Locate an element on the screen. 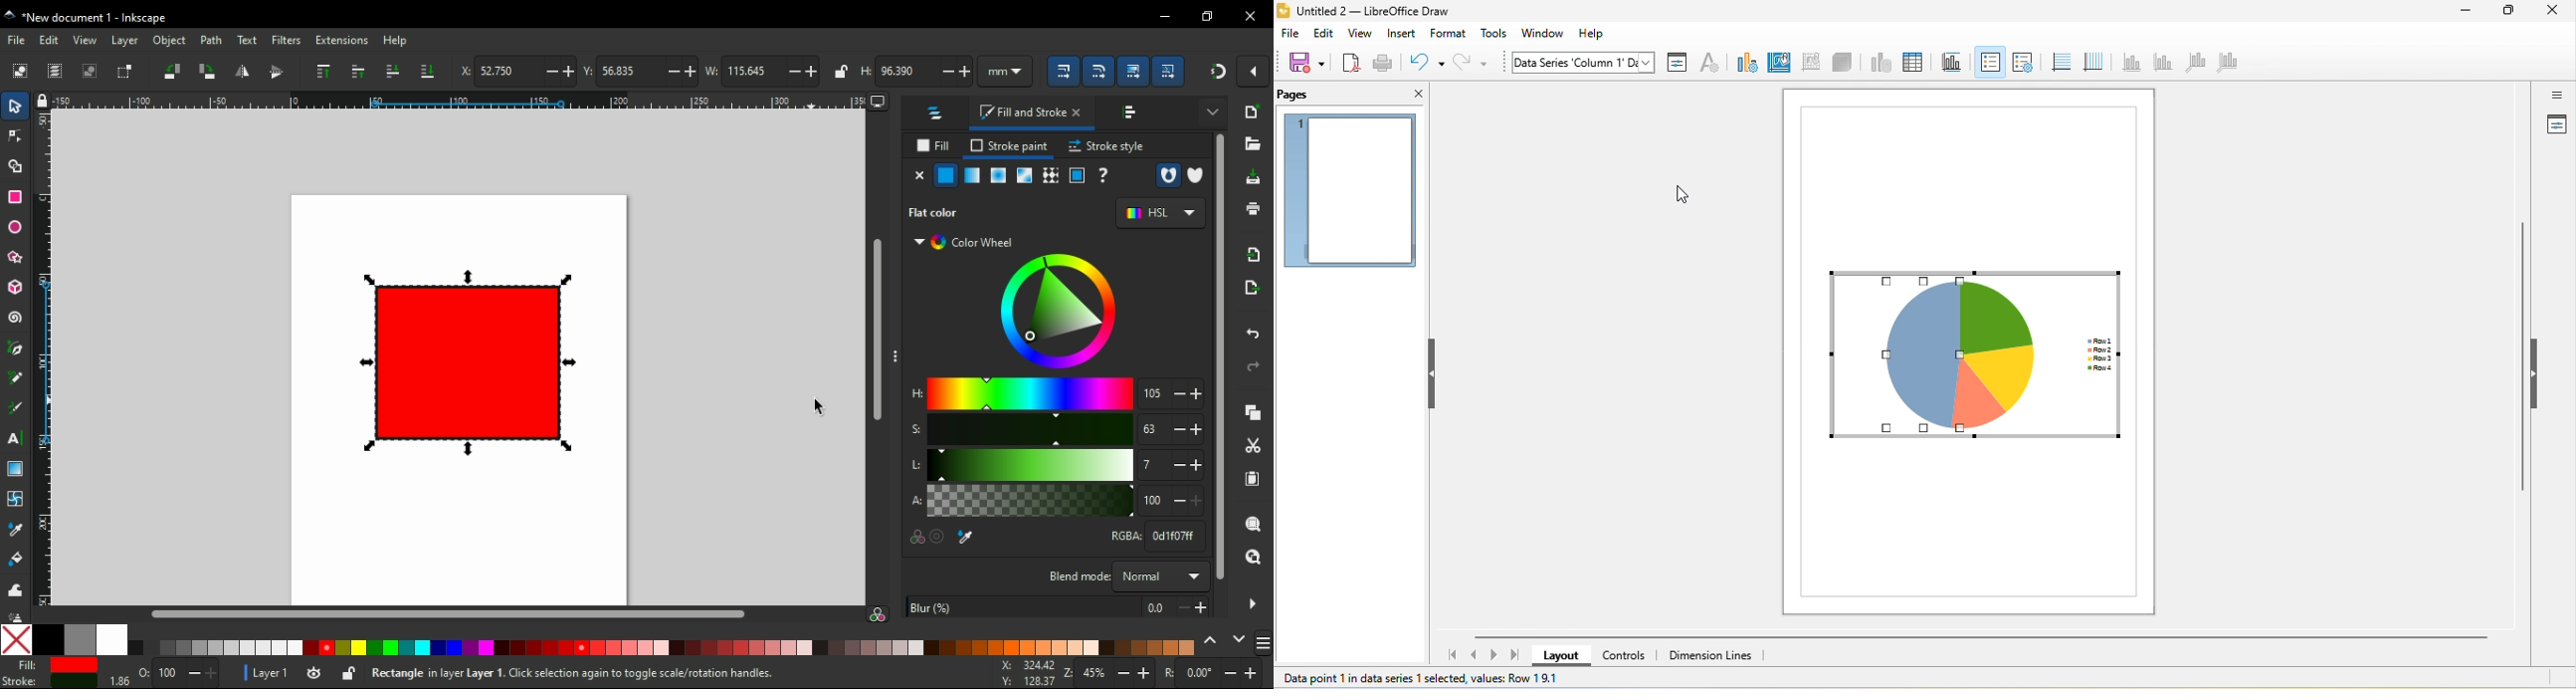 The width and height of the screenshot is (2576, 700). flat color is located at coordinates (947, 212).